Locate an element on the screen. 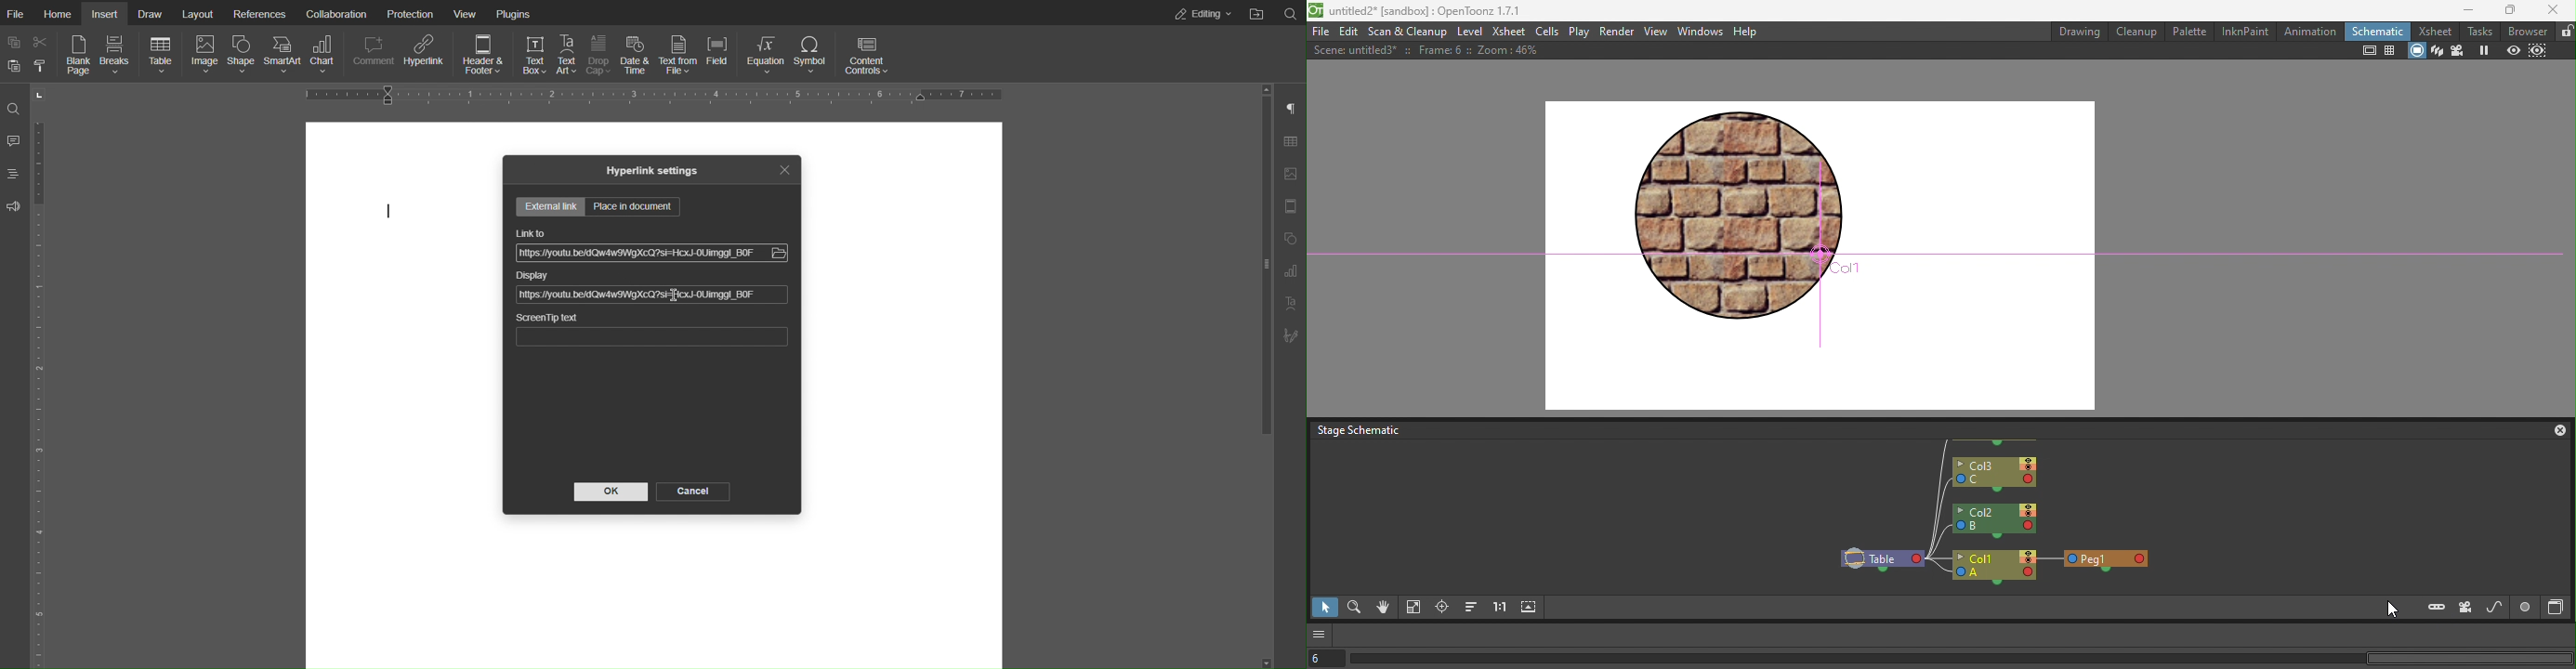 The width and height of the screenshot is (2576, 672). Blank Page is located at coordinates (79, 57).